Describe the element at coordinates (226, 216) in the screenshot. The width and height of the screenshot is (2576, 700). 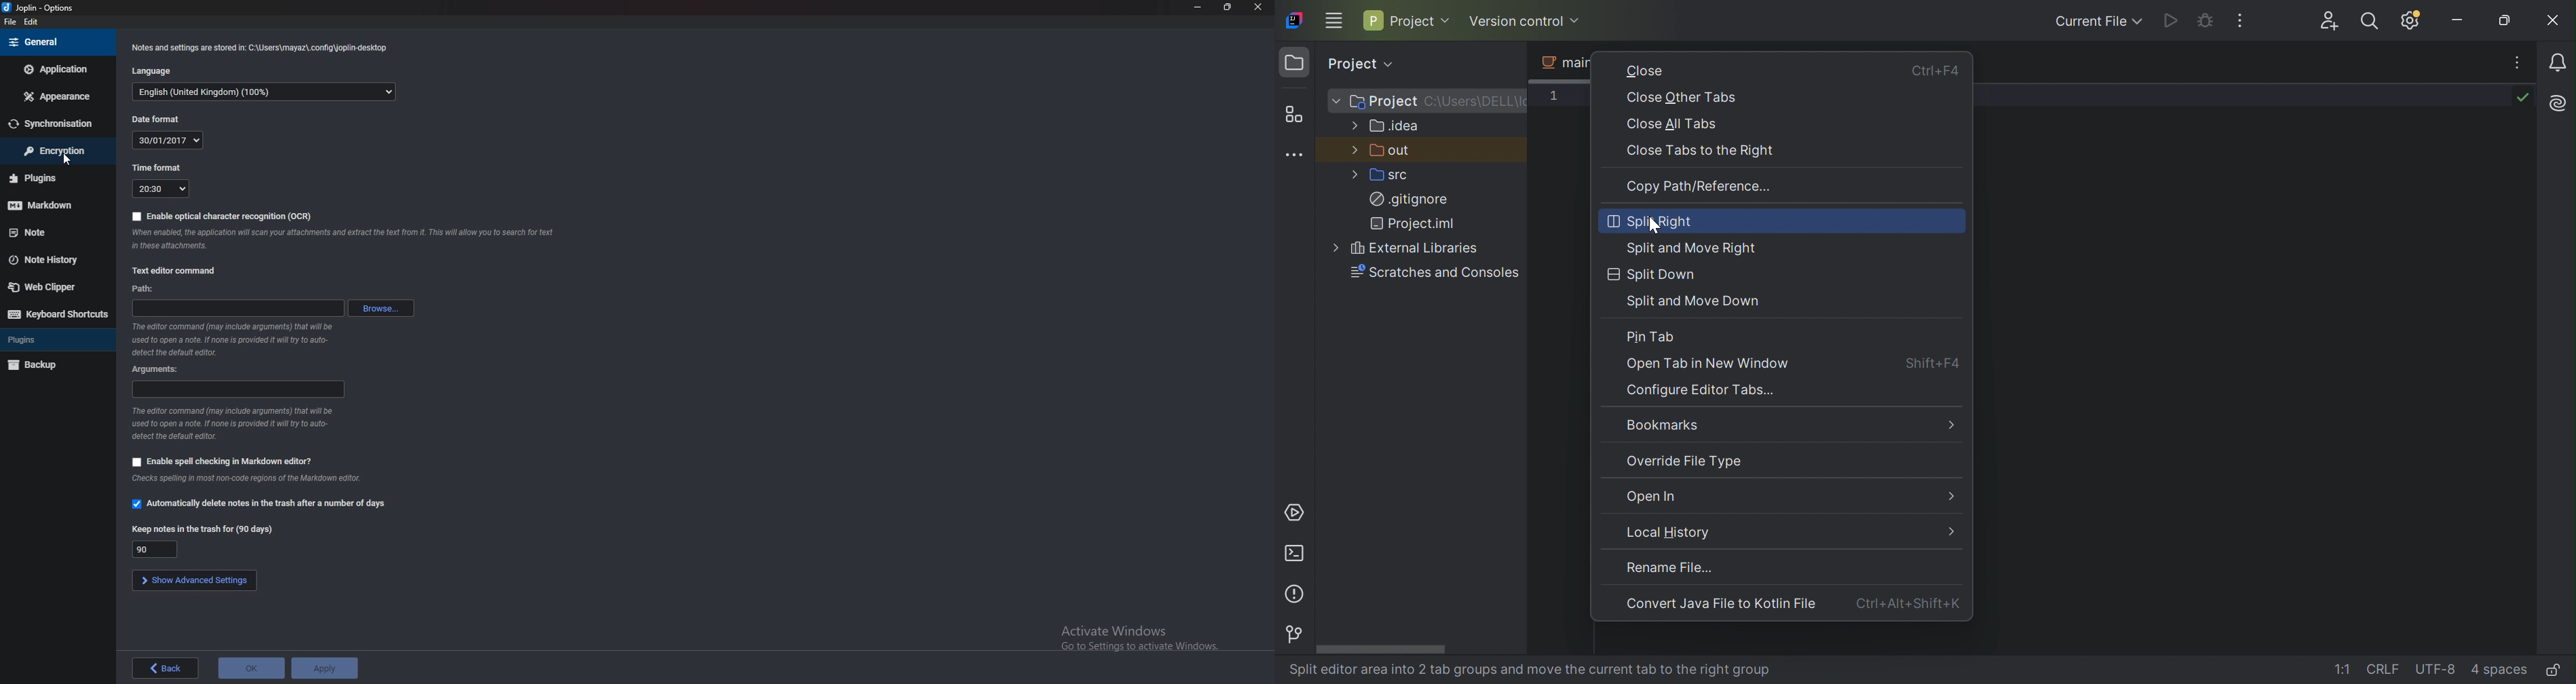
I see `enable ocr` at that location.